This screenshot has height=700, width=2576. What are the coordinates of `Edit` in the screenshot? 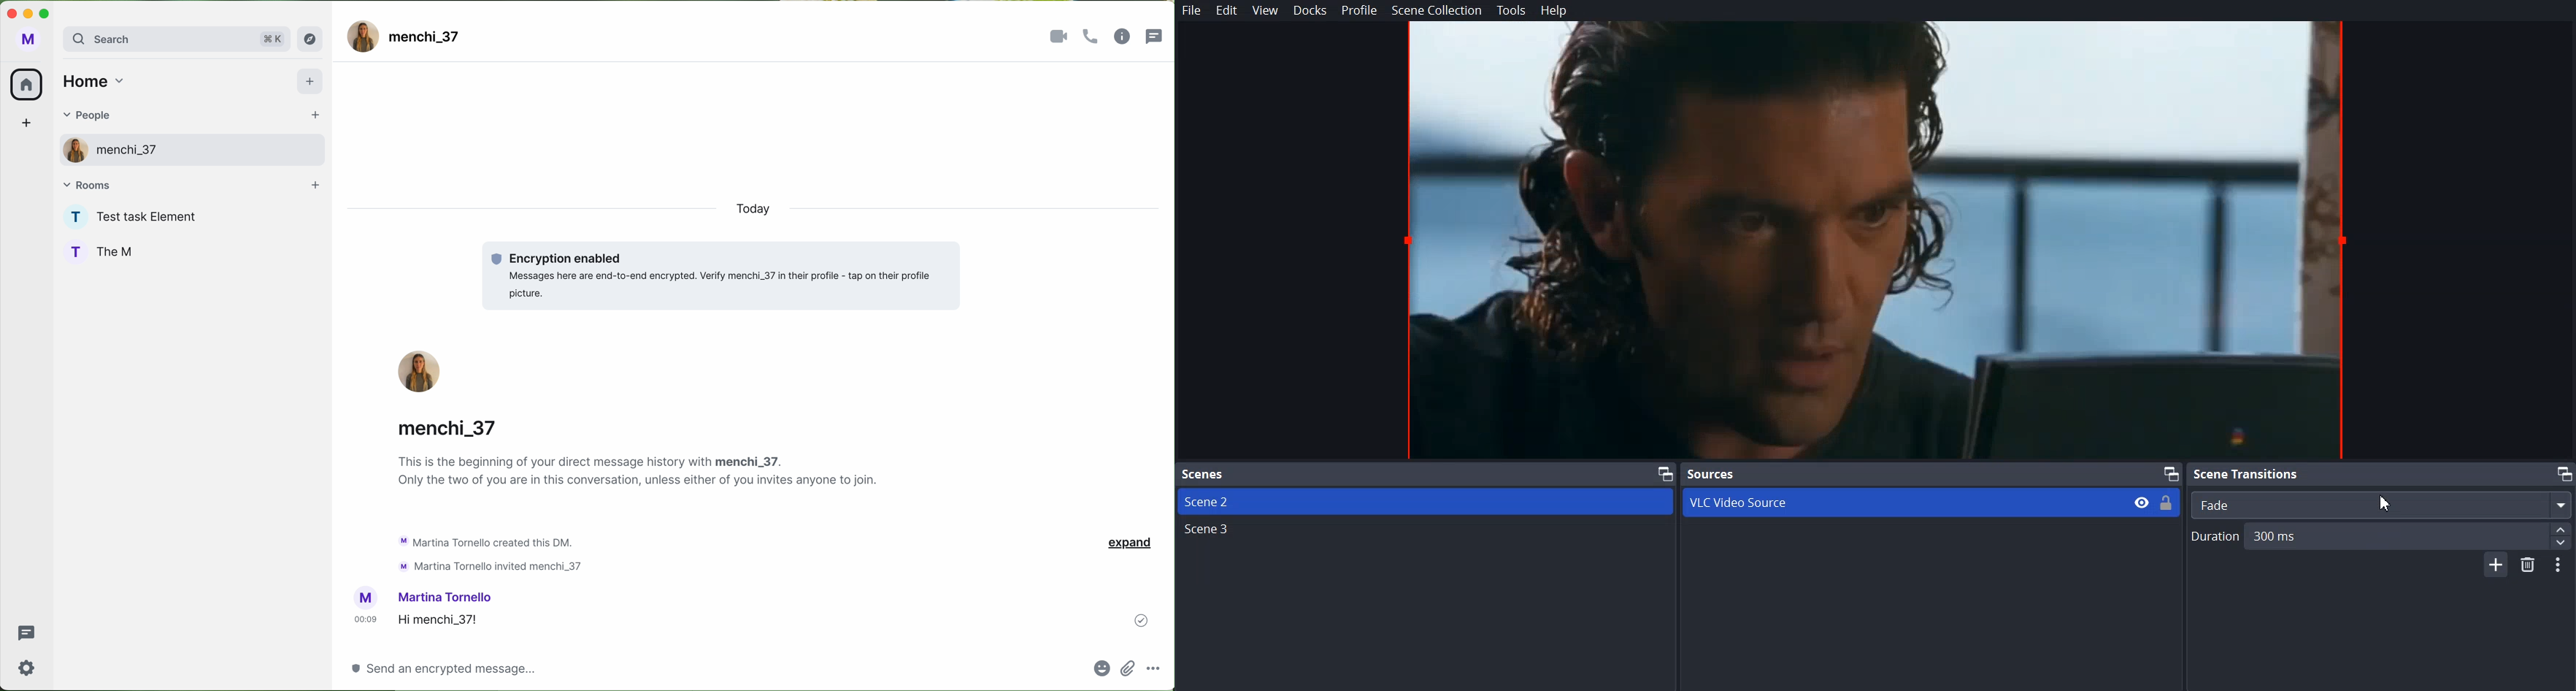 It's located at (1227, 11).